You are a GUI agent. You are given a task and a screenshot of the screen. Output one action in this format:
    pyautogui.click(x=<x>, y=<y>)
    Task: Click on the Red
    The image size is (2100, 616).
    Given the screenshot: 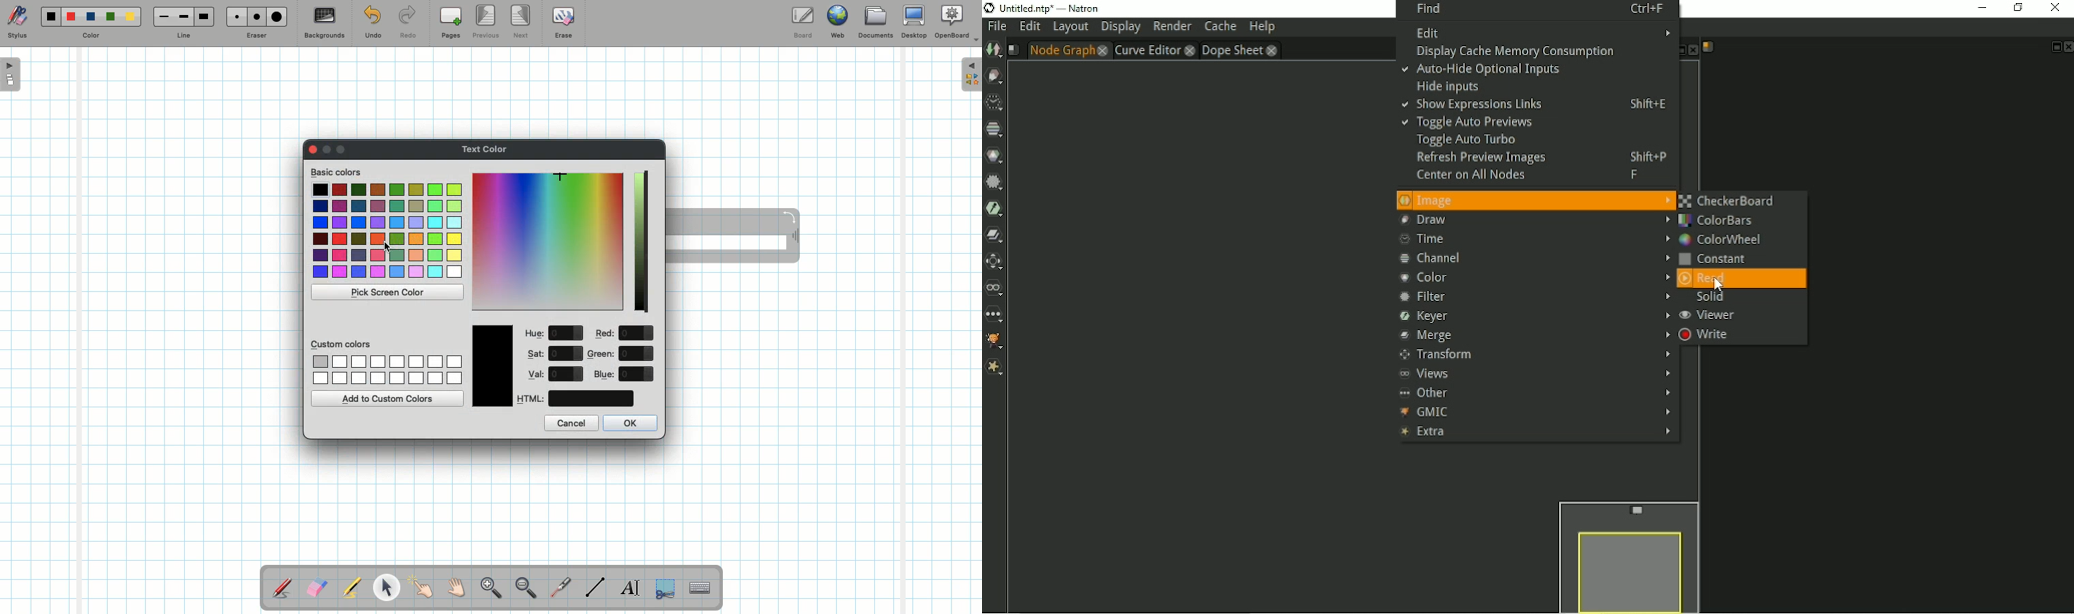 What is the action you would take?
    pyautogui.click(x=72, y=17)
    